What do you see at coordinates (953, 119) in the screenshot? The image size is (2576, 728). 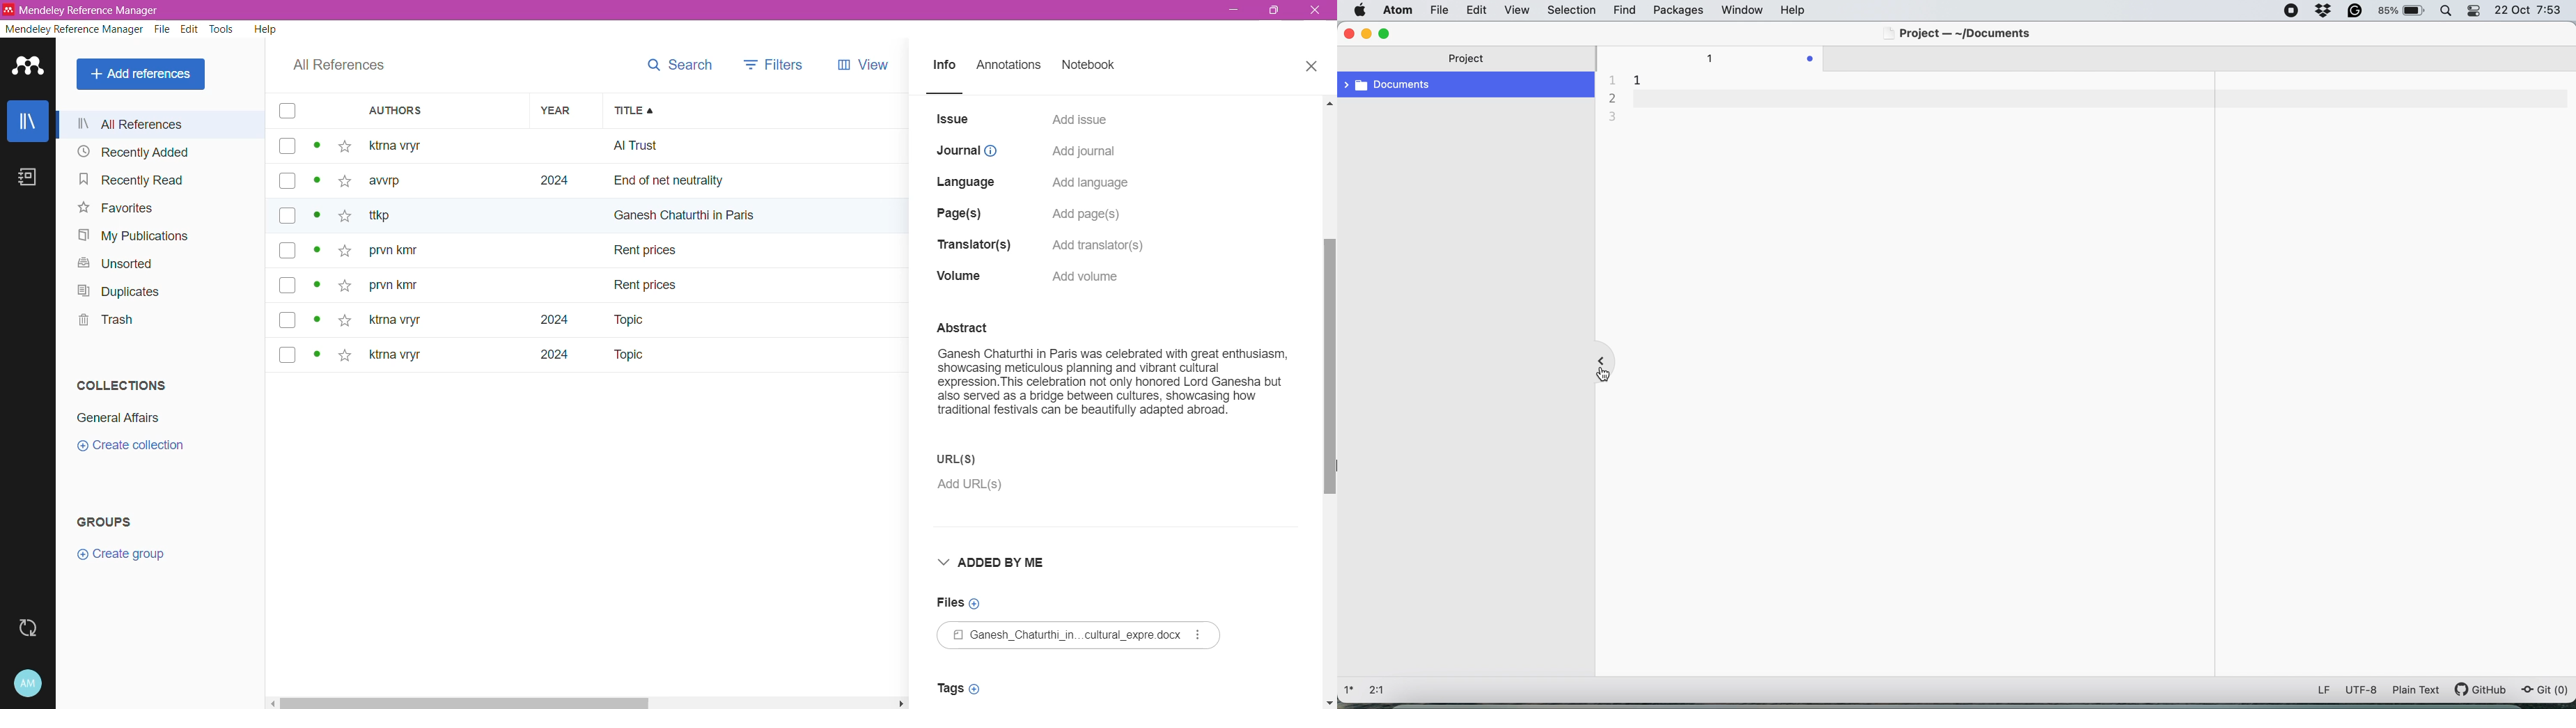 I see `Issue` at bounding box center [953, 119].